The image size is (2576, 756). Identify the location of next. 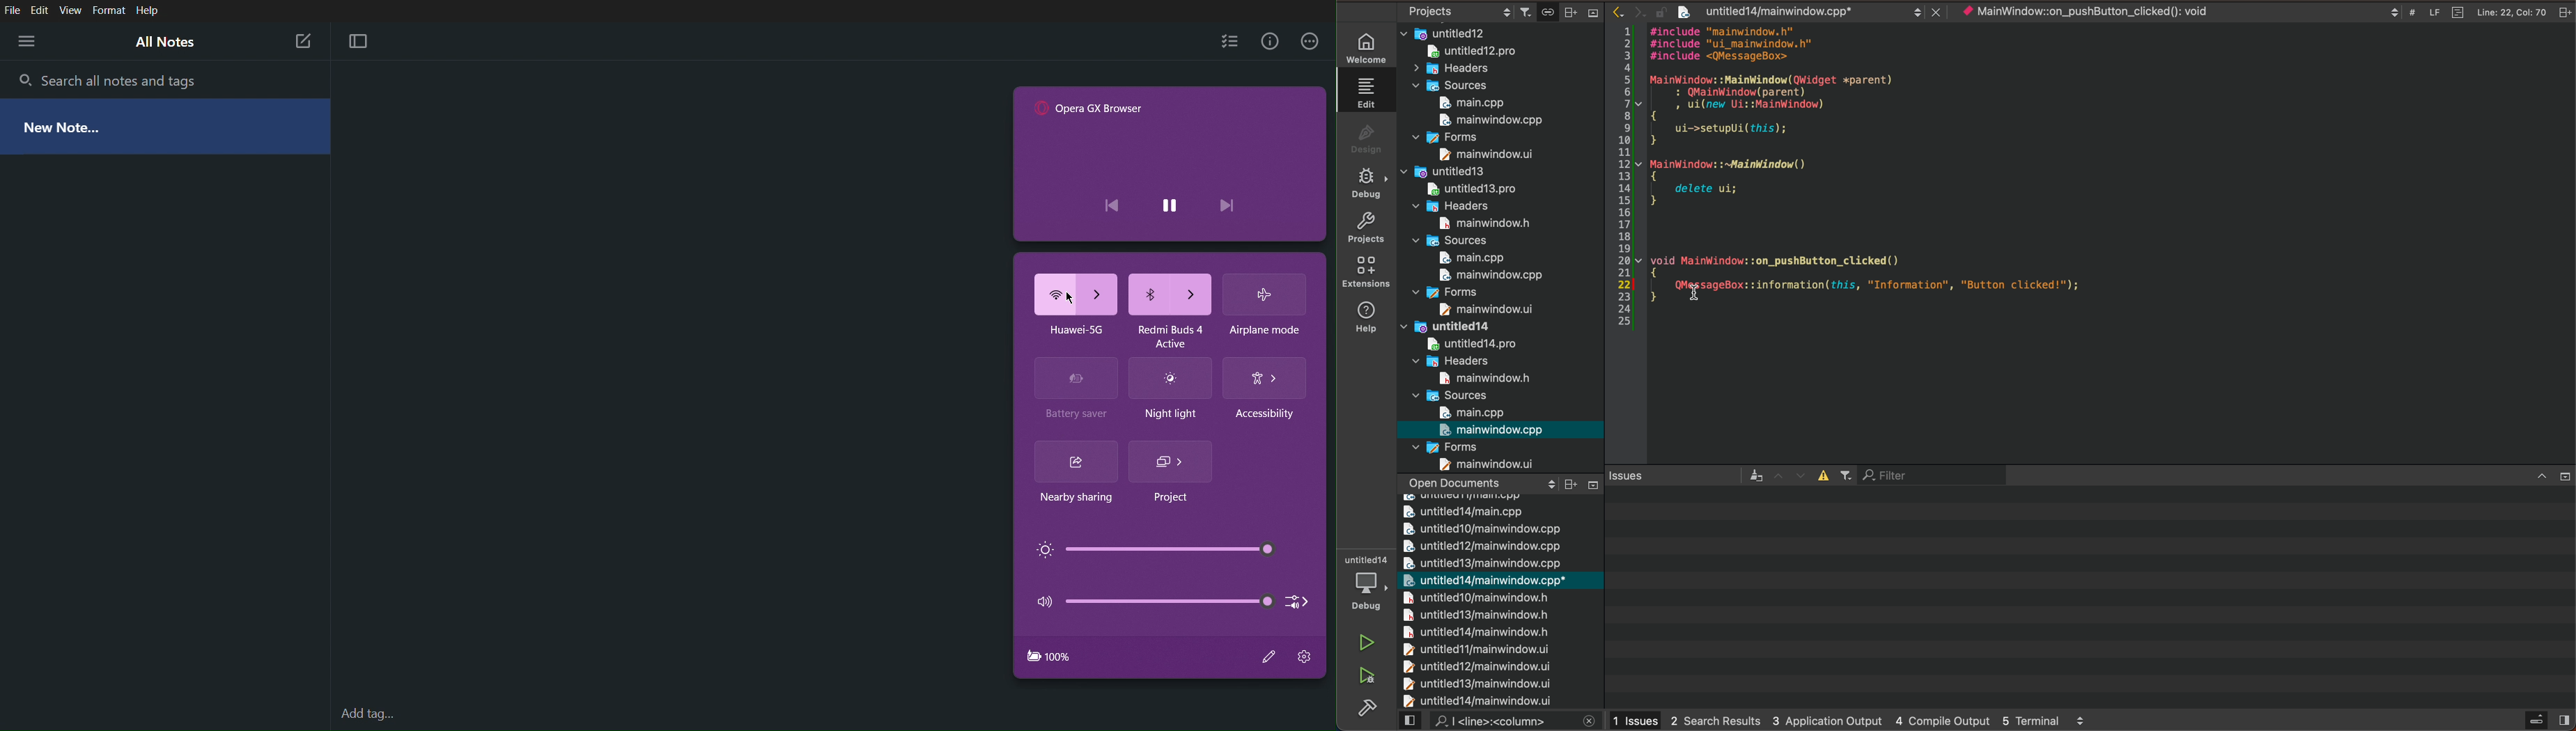
(1233, 204).